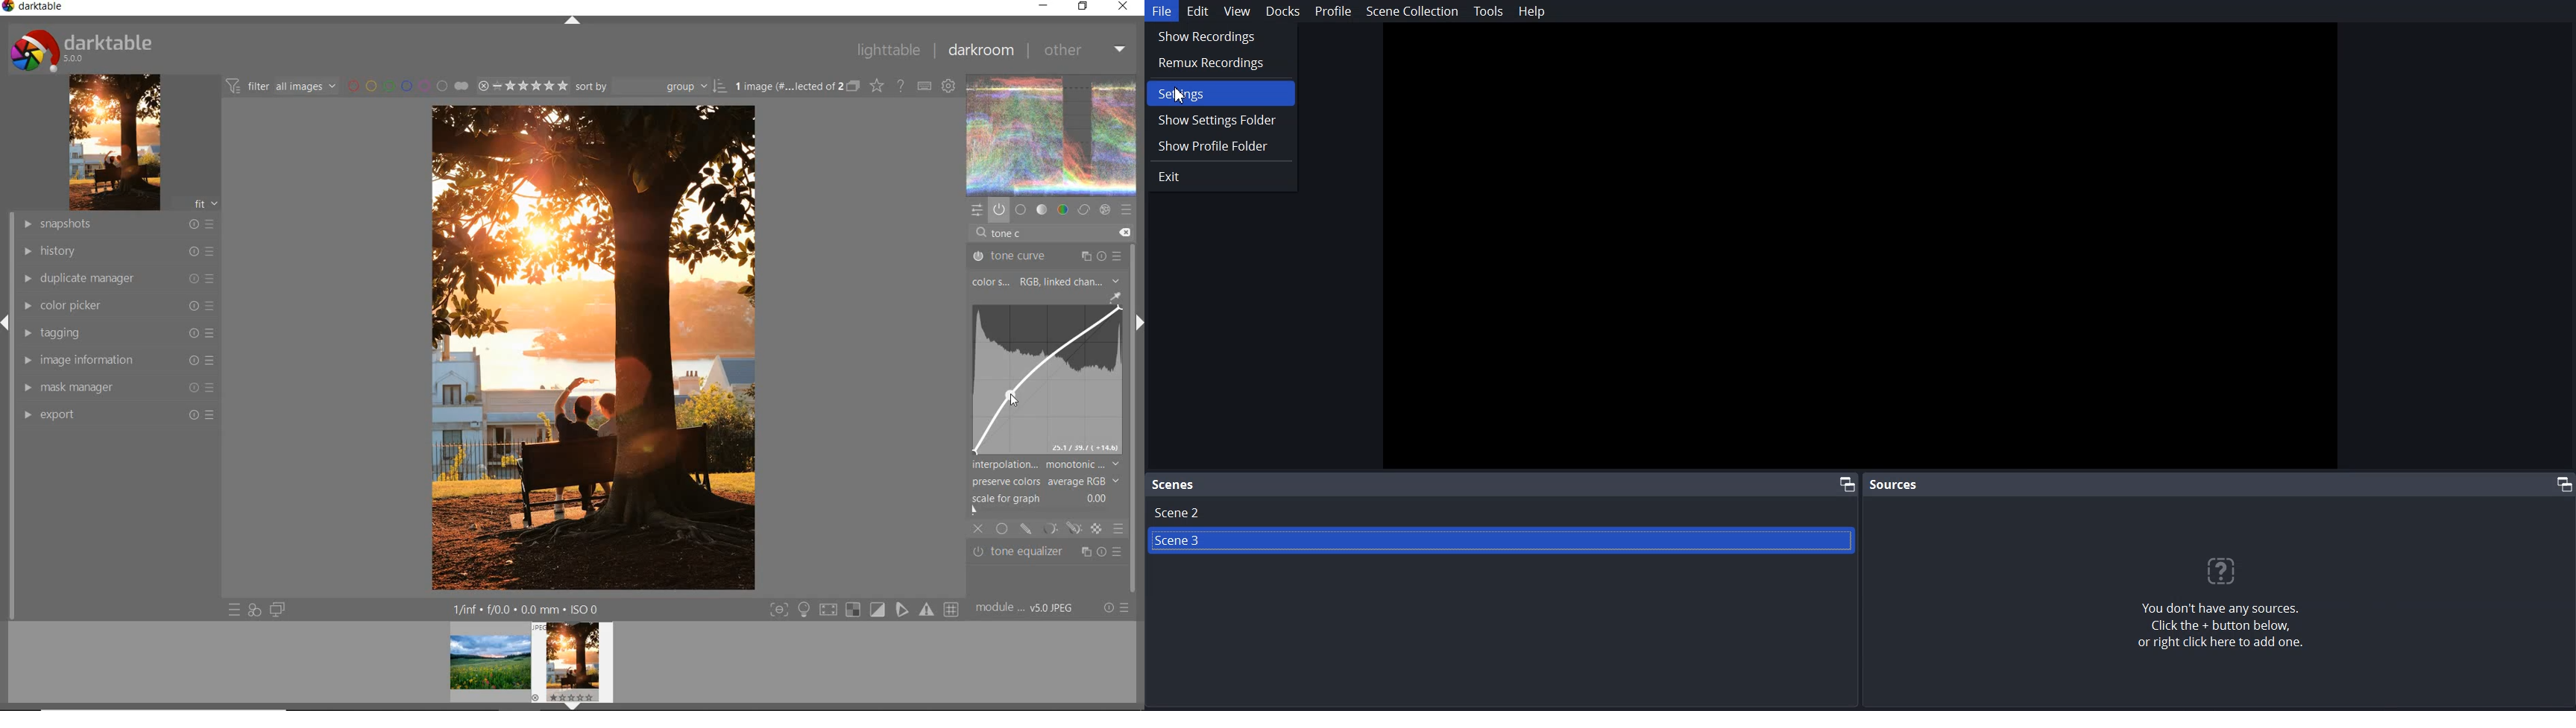  I want to click on Exit, so click(1221, 177).